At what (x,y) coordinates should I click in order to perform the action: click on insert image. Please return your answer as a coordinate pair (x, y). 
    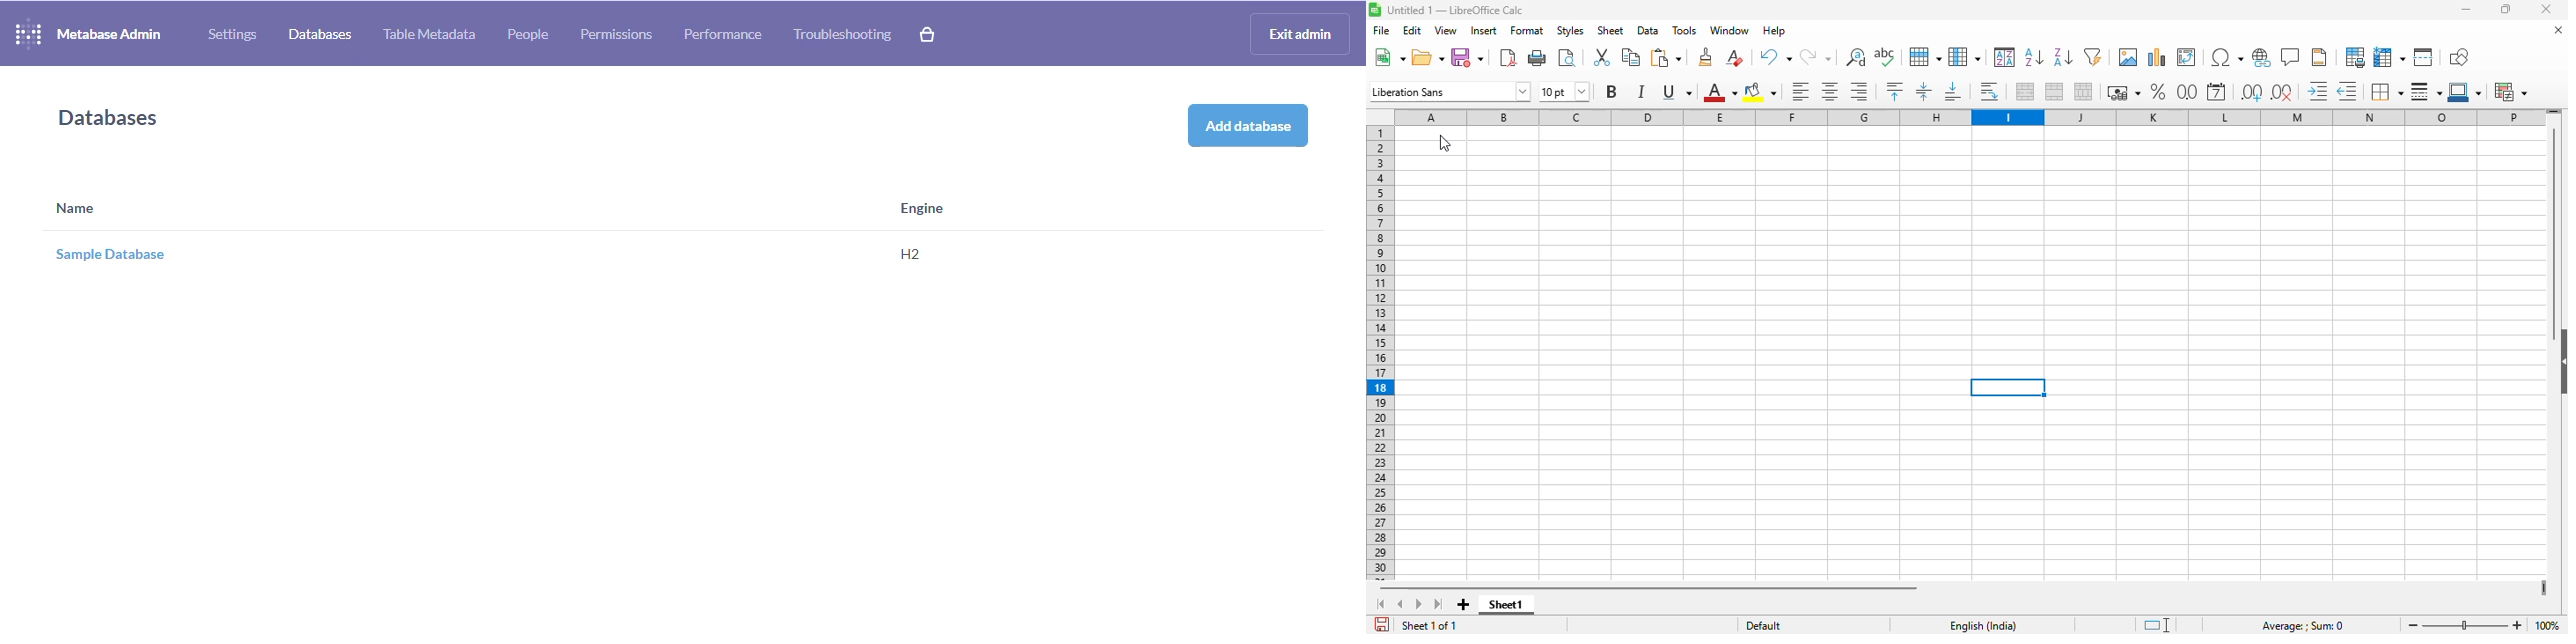
    Looking at the image, I should click on (2129, 57).